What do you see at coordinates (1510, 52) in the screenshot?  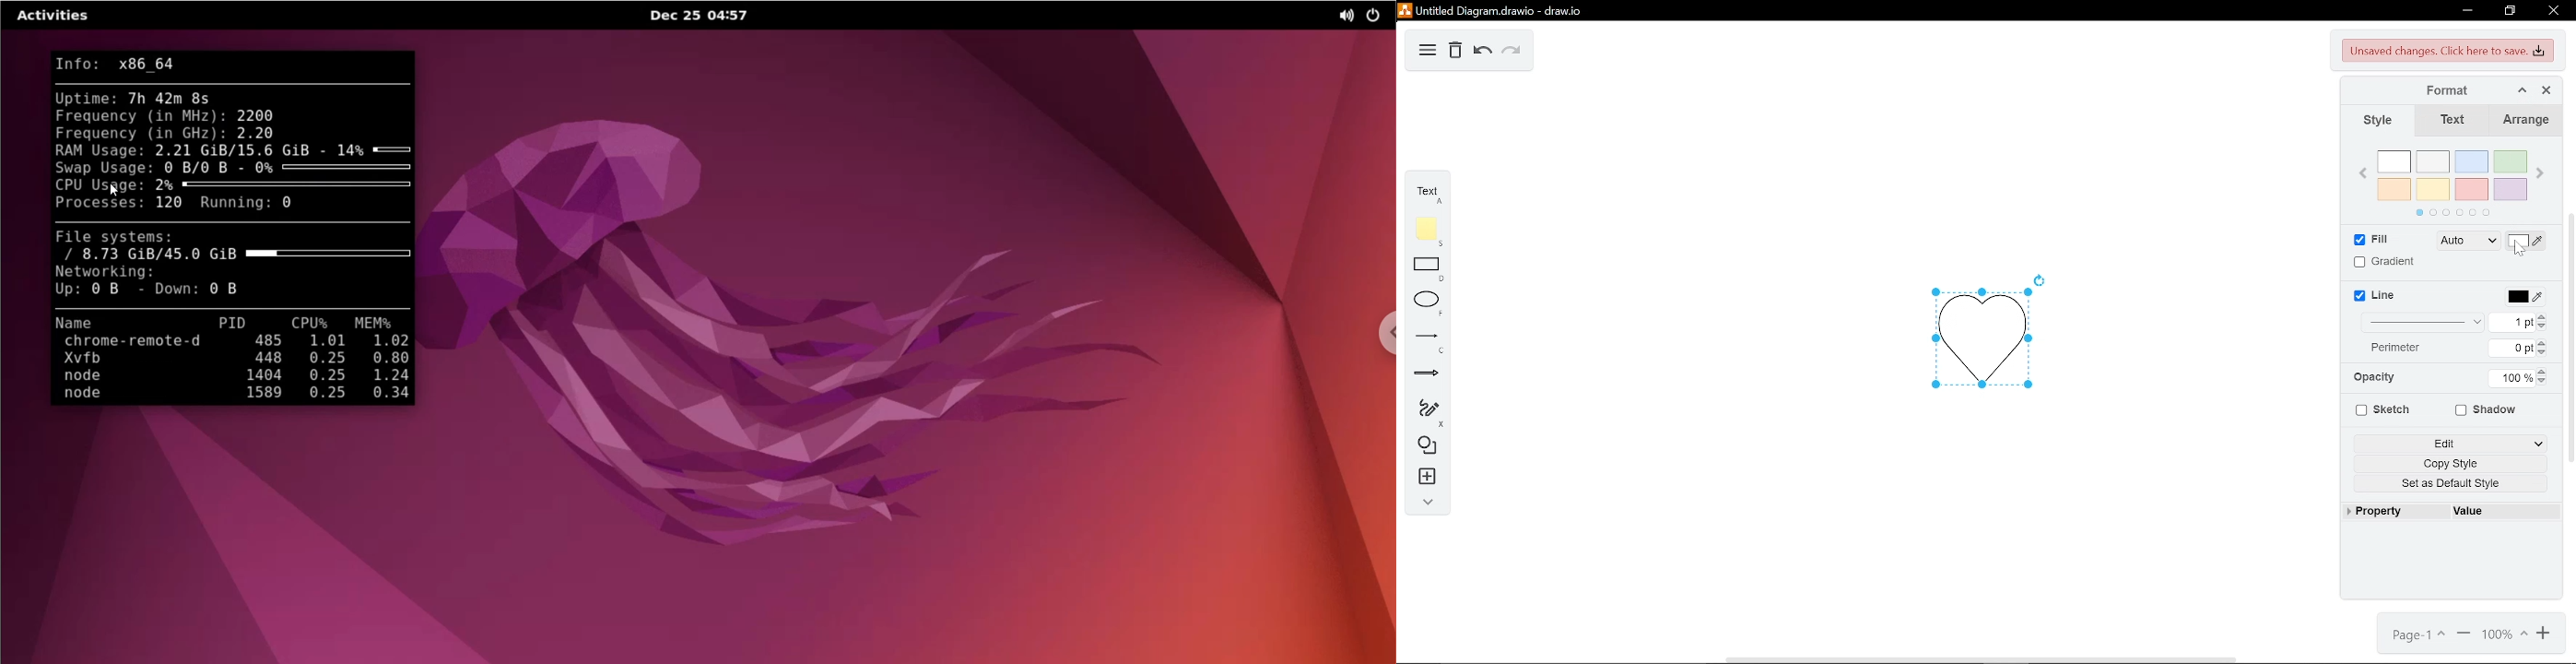 I see `redo` at bounding box center [1510, 52].